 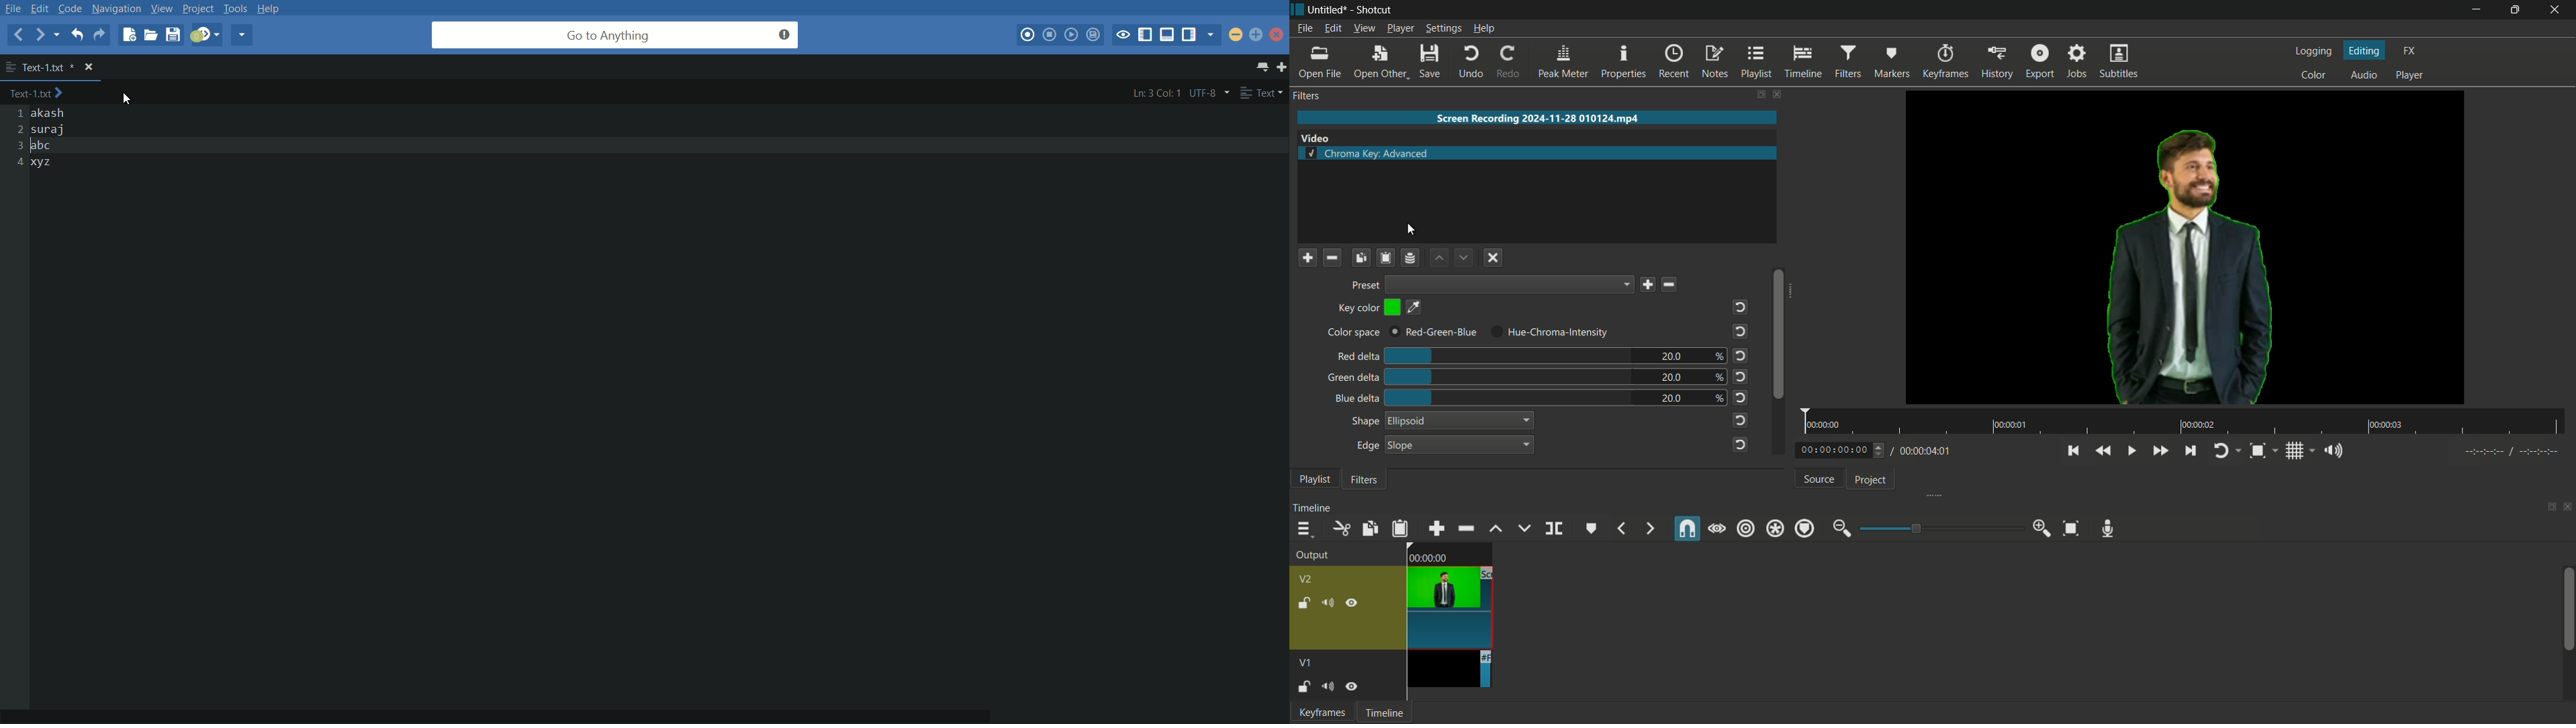 I want to click on Plus, so click(x=1308, y=257).